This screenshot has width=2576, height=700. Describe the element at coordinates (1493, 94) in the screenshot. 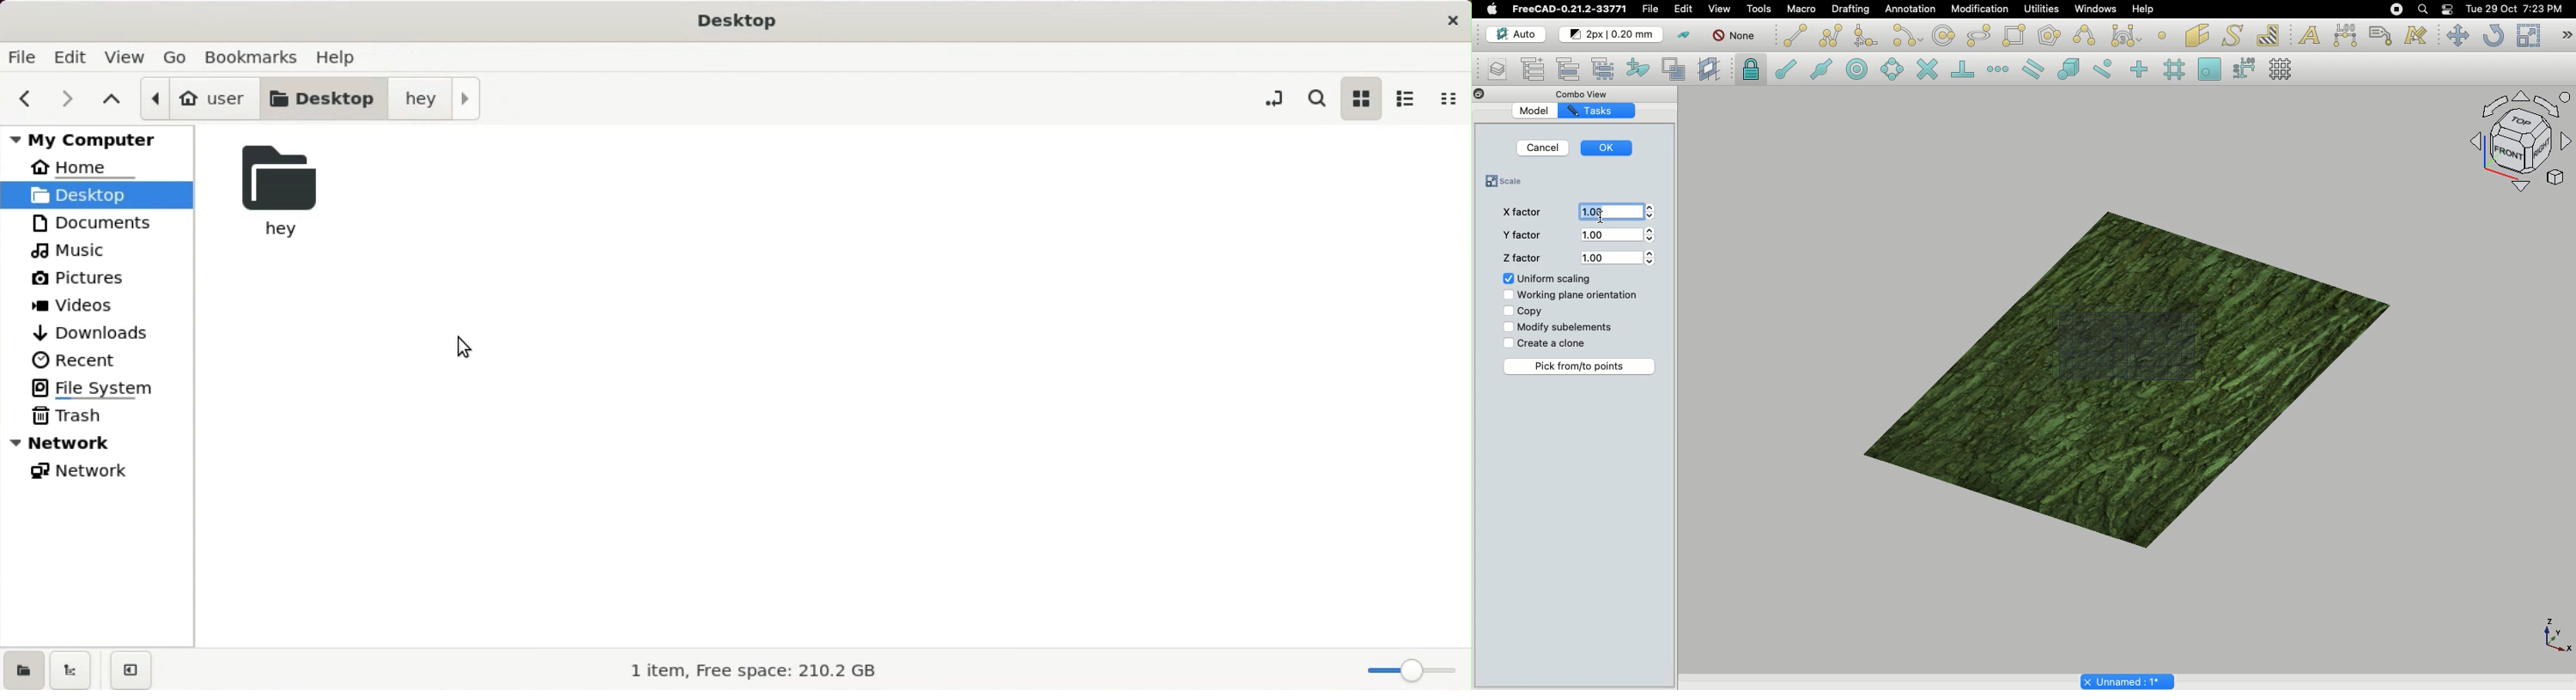

I see `Collapse` at that location.